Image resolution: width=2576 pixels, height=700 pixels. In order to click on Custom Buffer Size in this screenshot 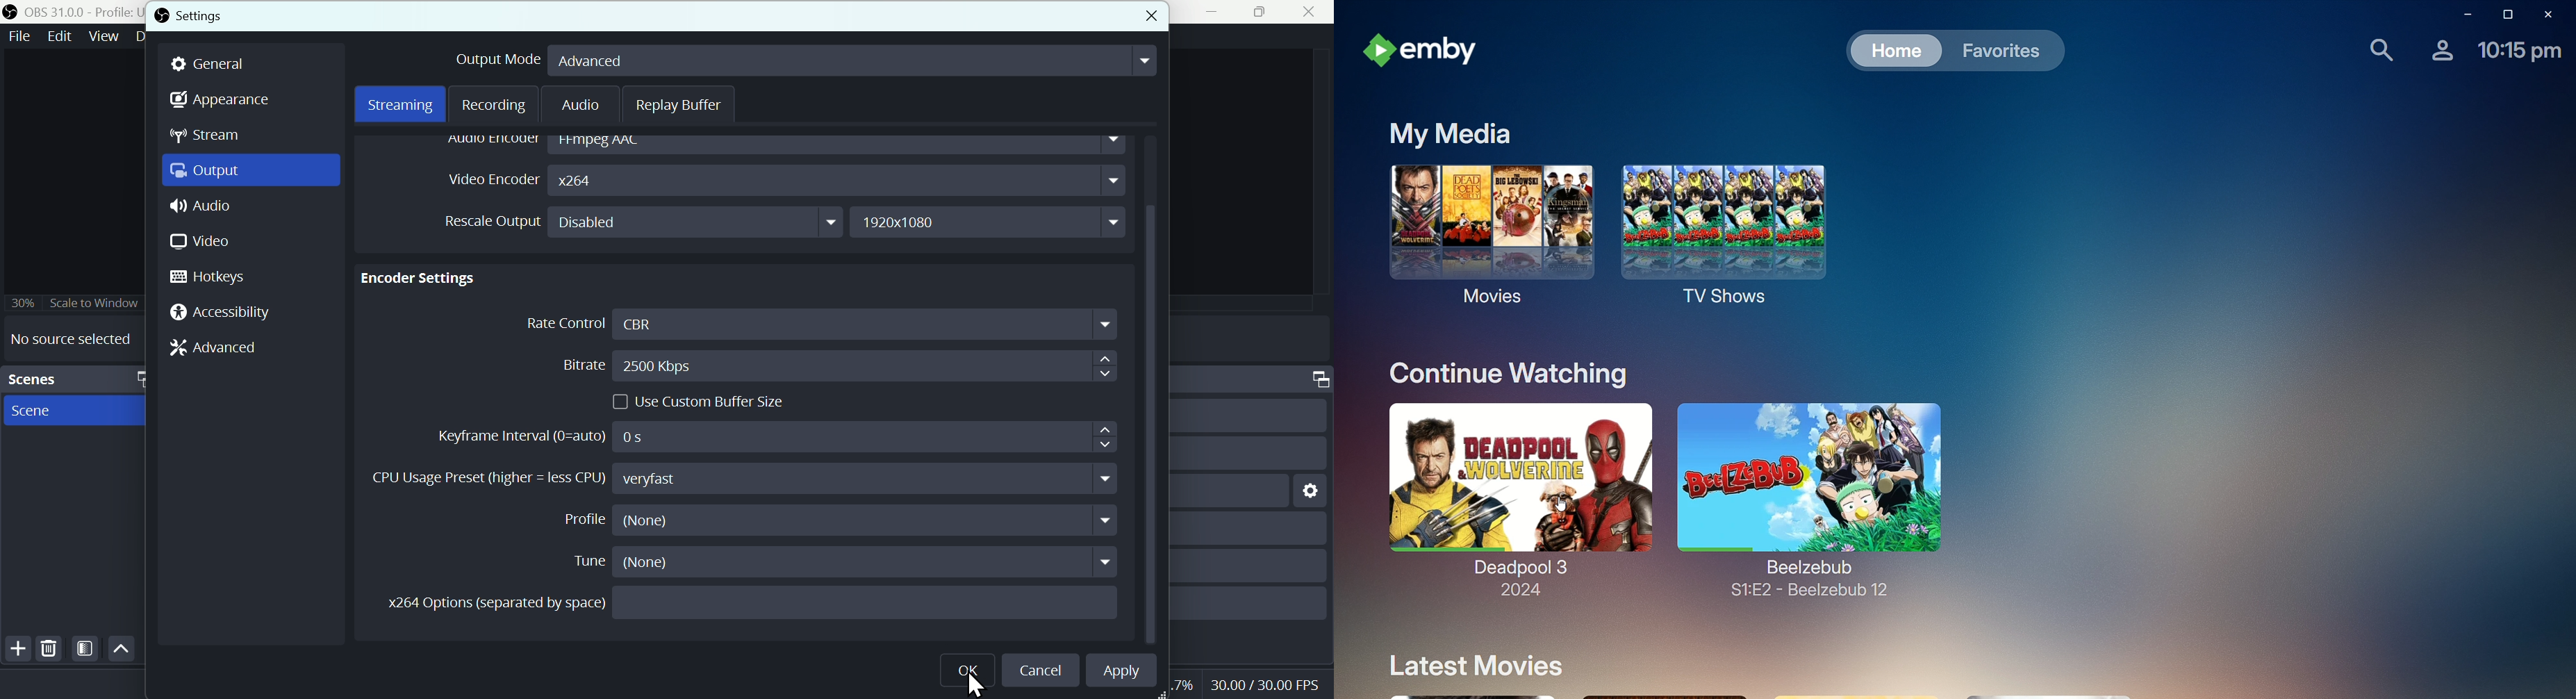, I will do `click(704, 402)`.